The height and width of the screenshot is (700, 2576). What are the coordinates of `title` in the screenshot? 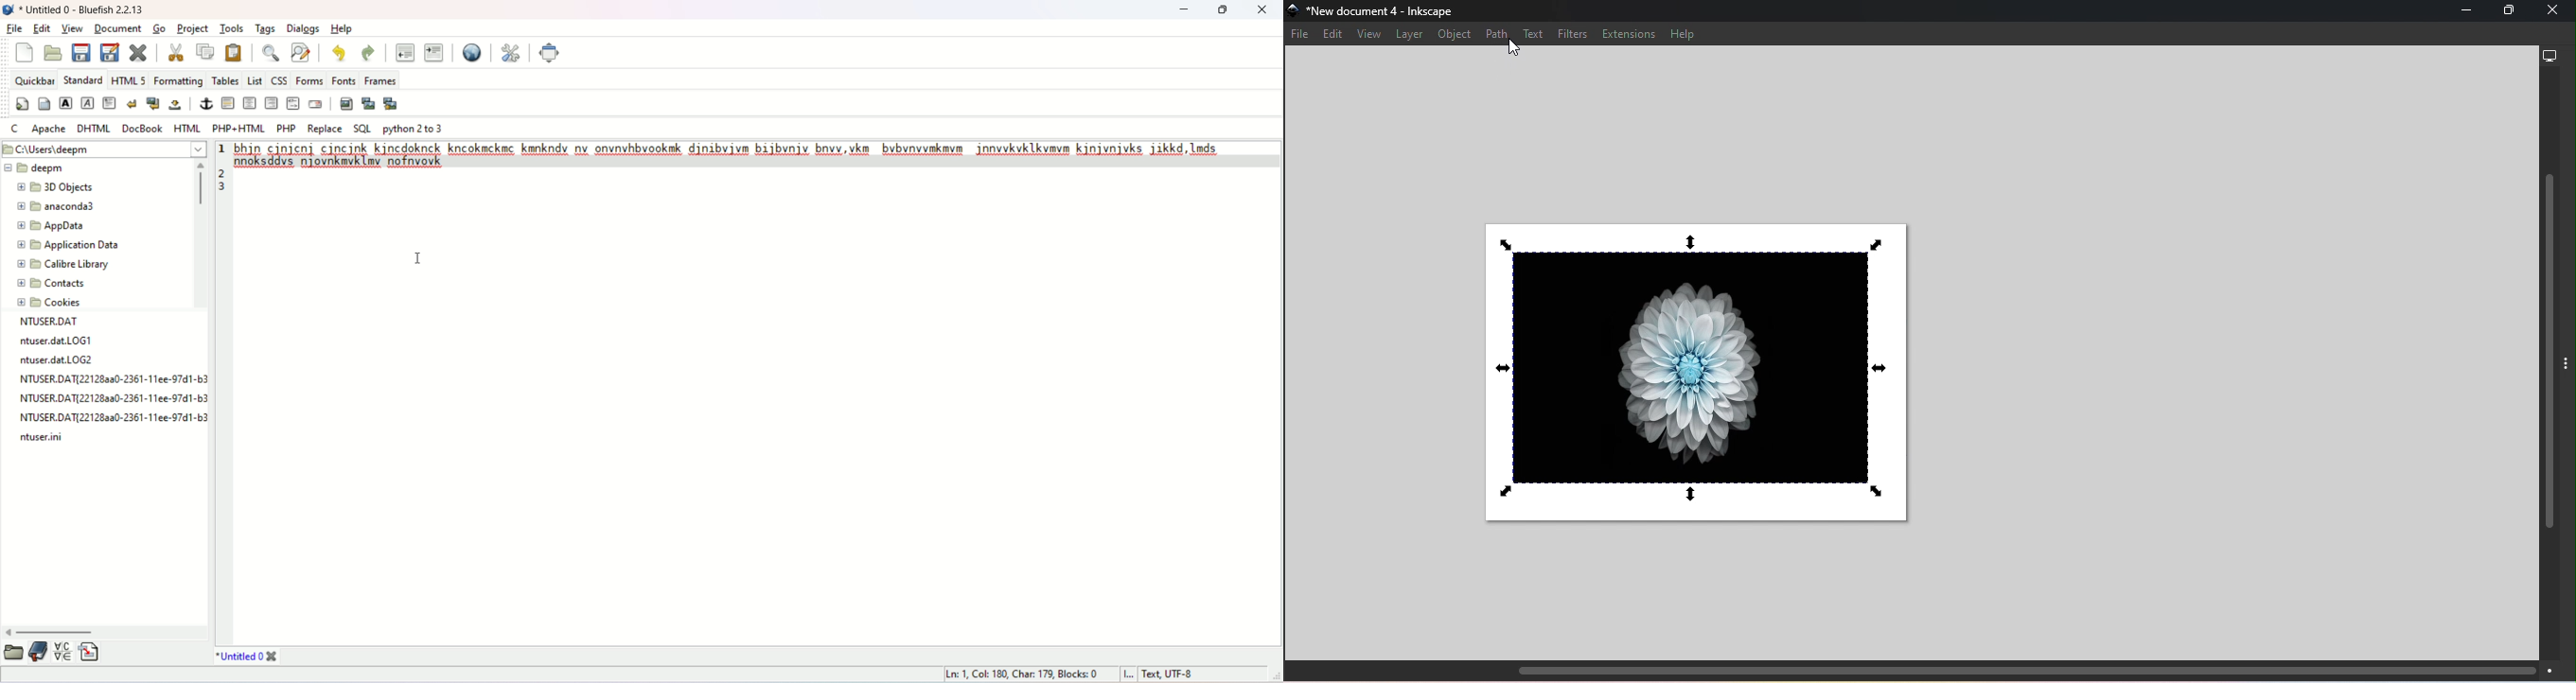 It's located at (86, 10).